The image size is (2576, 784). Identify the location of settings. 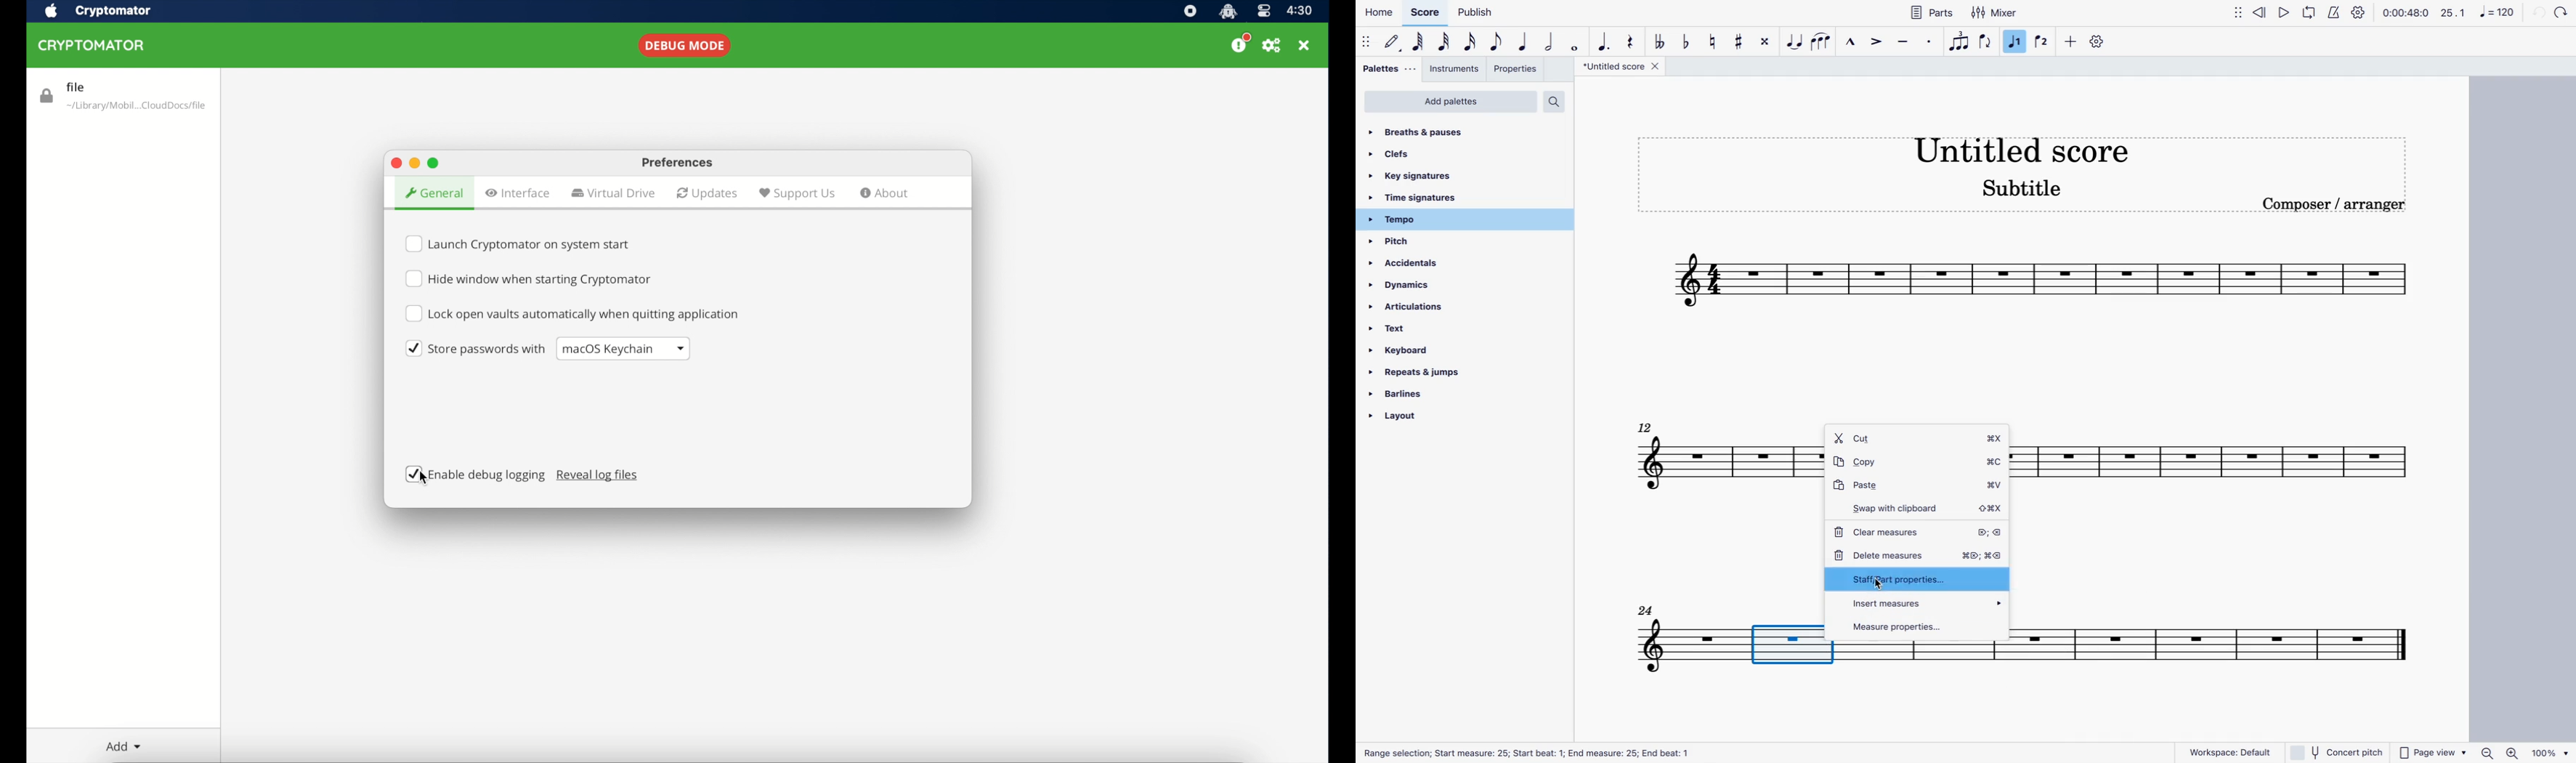
(2358, 14).